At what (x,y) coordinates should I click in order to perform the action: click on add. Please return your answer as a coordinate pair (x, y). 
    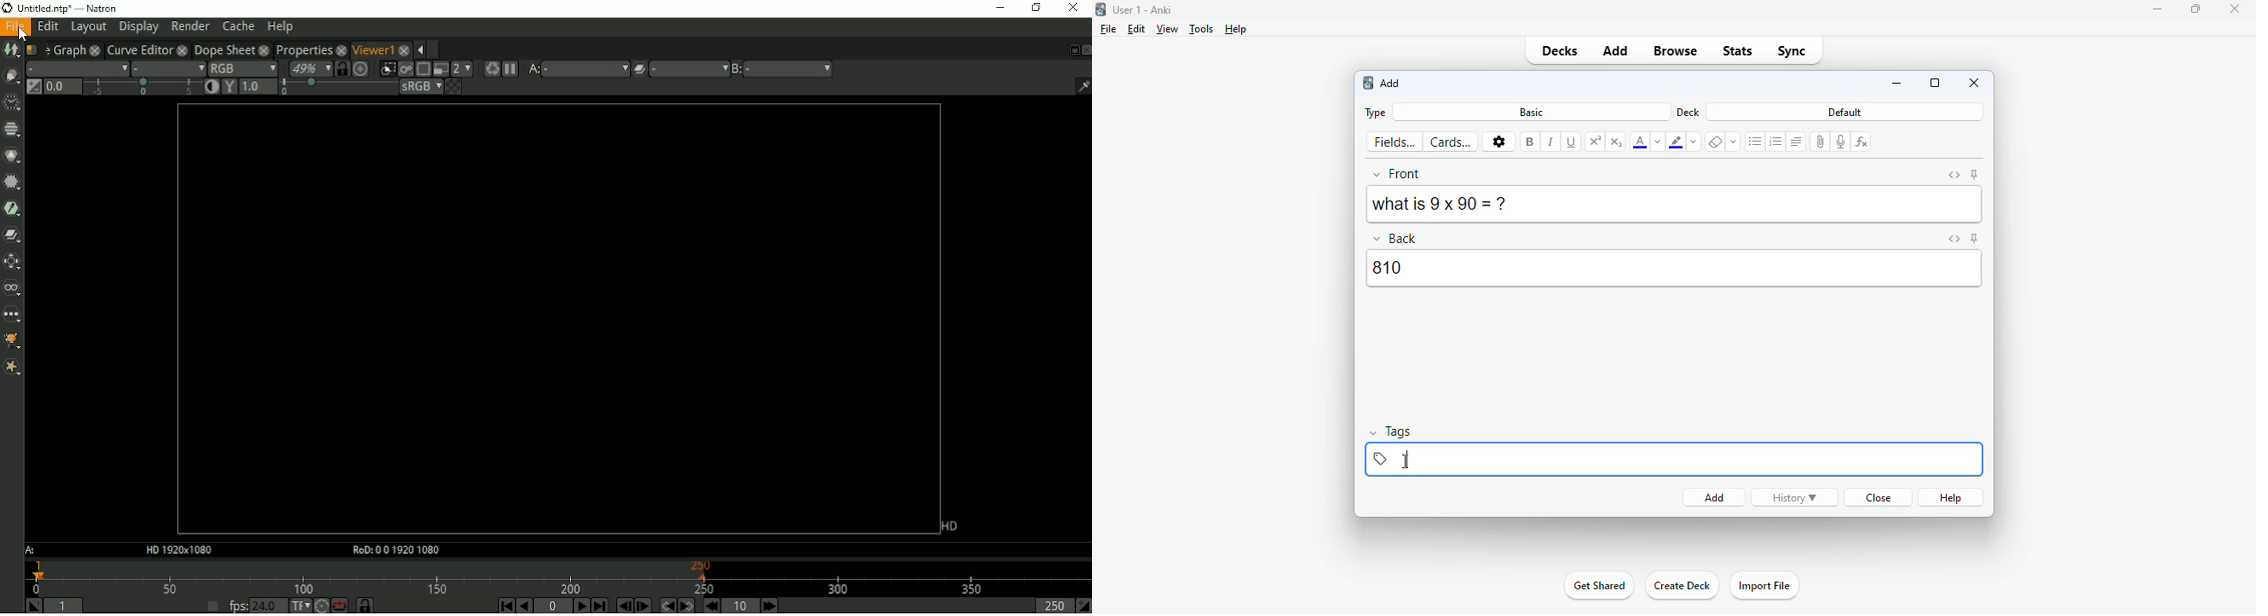
    Looking at the image, I should click on (1391, 84).